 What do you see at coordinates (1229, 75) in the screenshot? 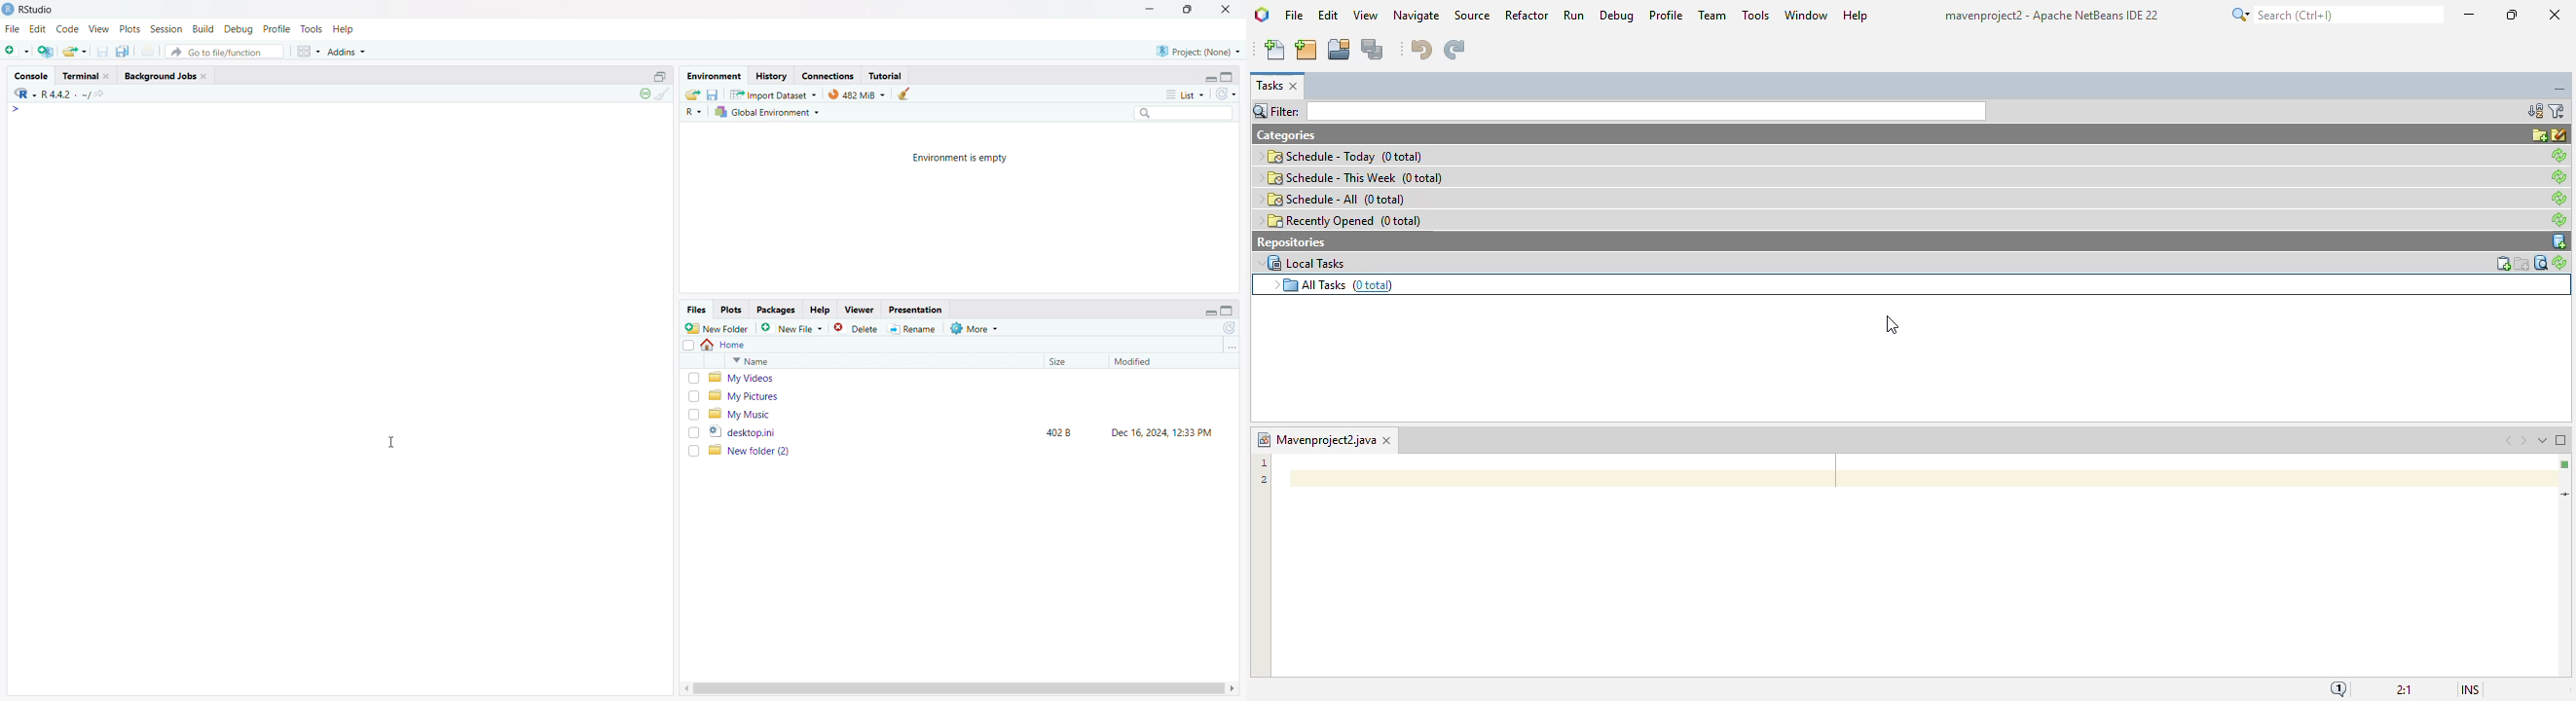
I see `expand pane` at bounding box center [1229, 75].